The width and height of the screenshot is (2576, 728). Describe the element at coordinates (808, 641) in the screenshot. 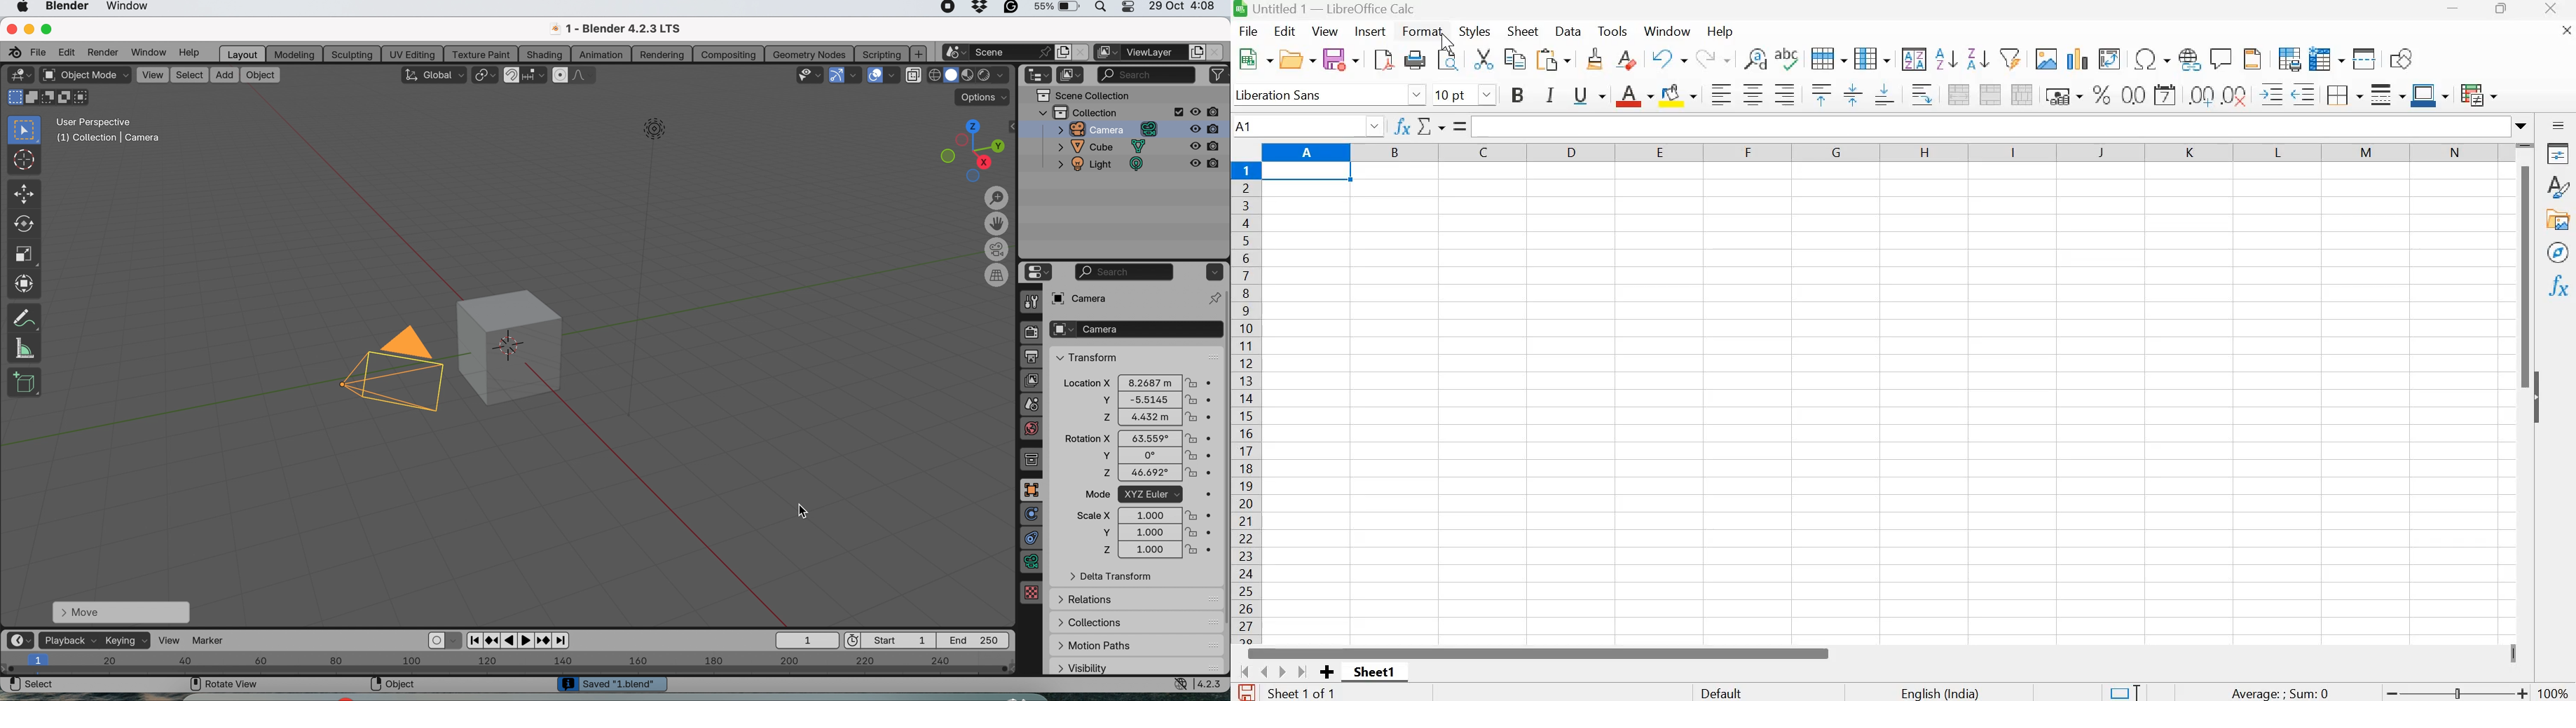

I see `1` at that location.